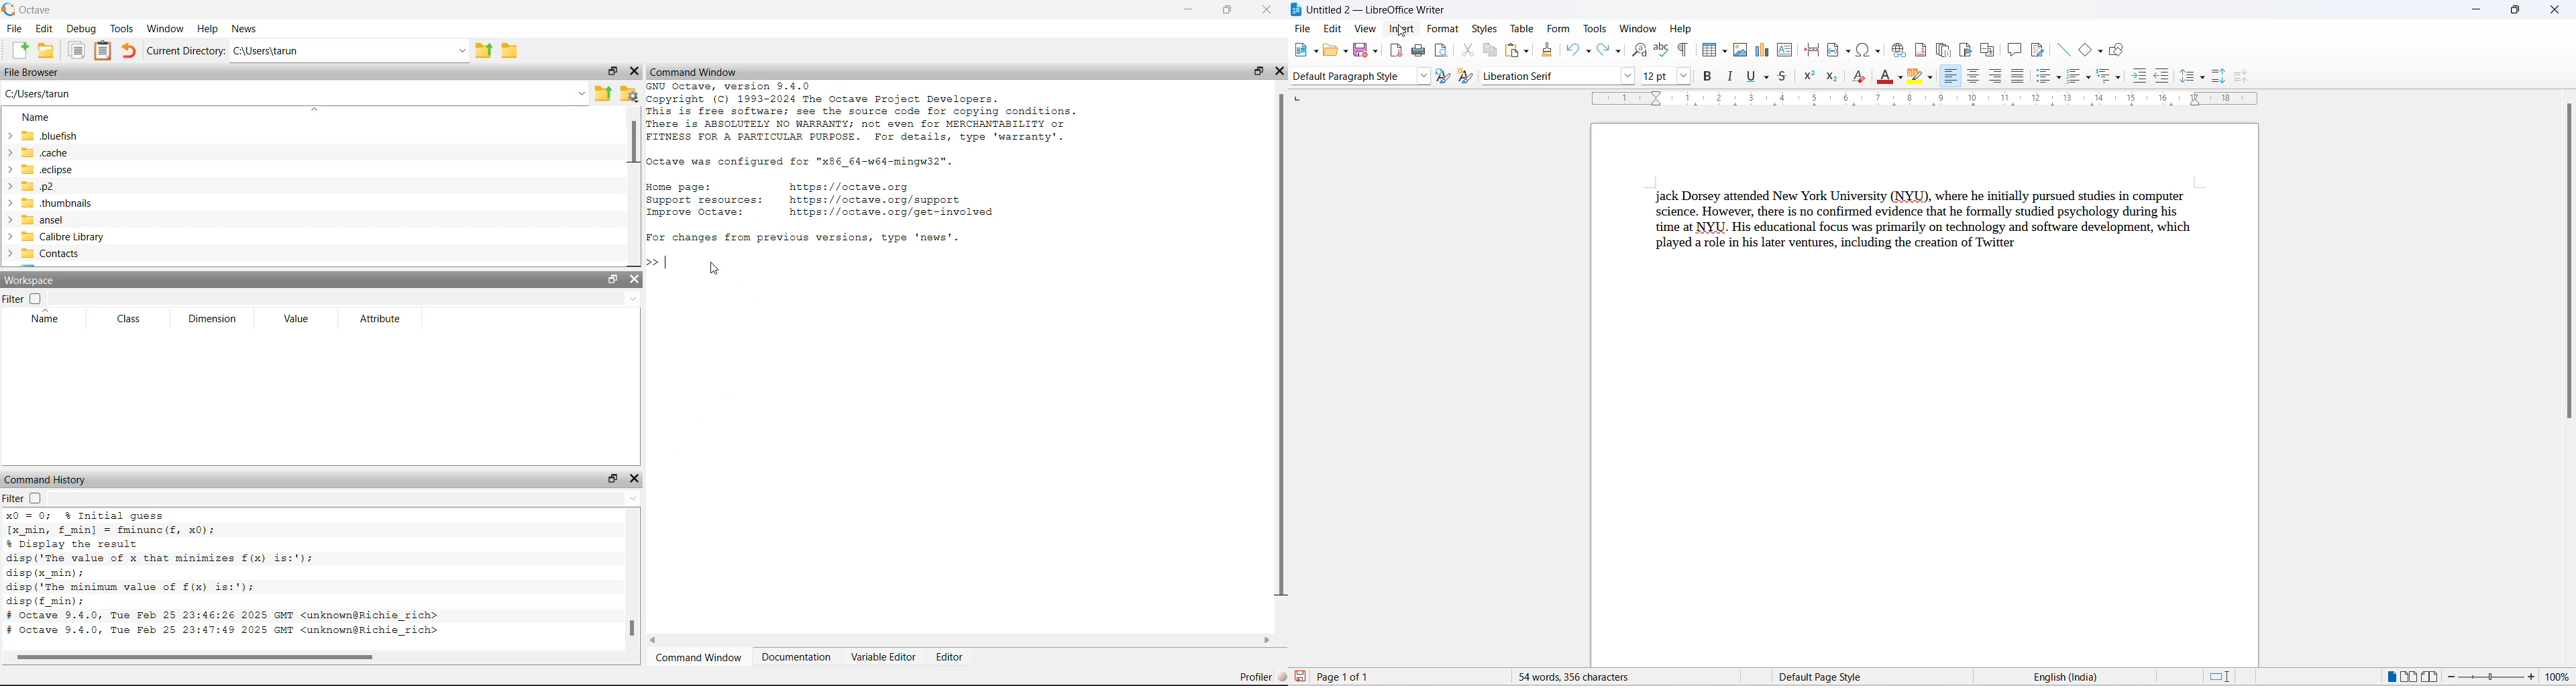 The width and height of the screenshot is (2576, 700). Describe the element at coordinates (58, 202) in the screenshot. I see `>  thumbnails` at that location.